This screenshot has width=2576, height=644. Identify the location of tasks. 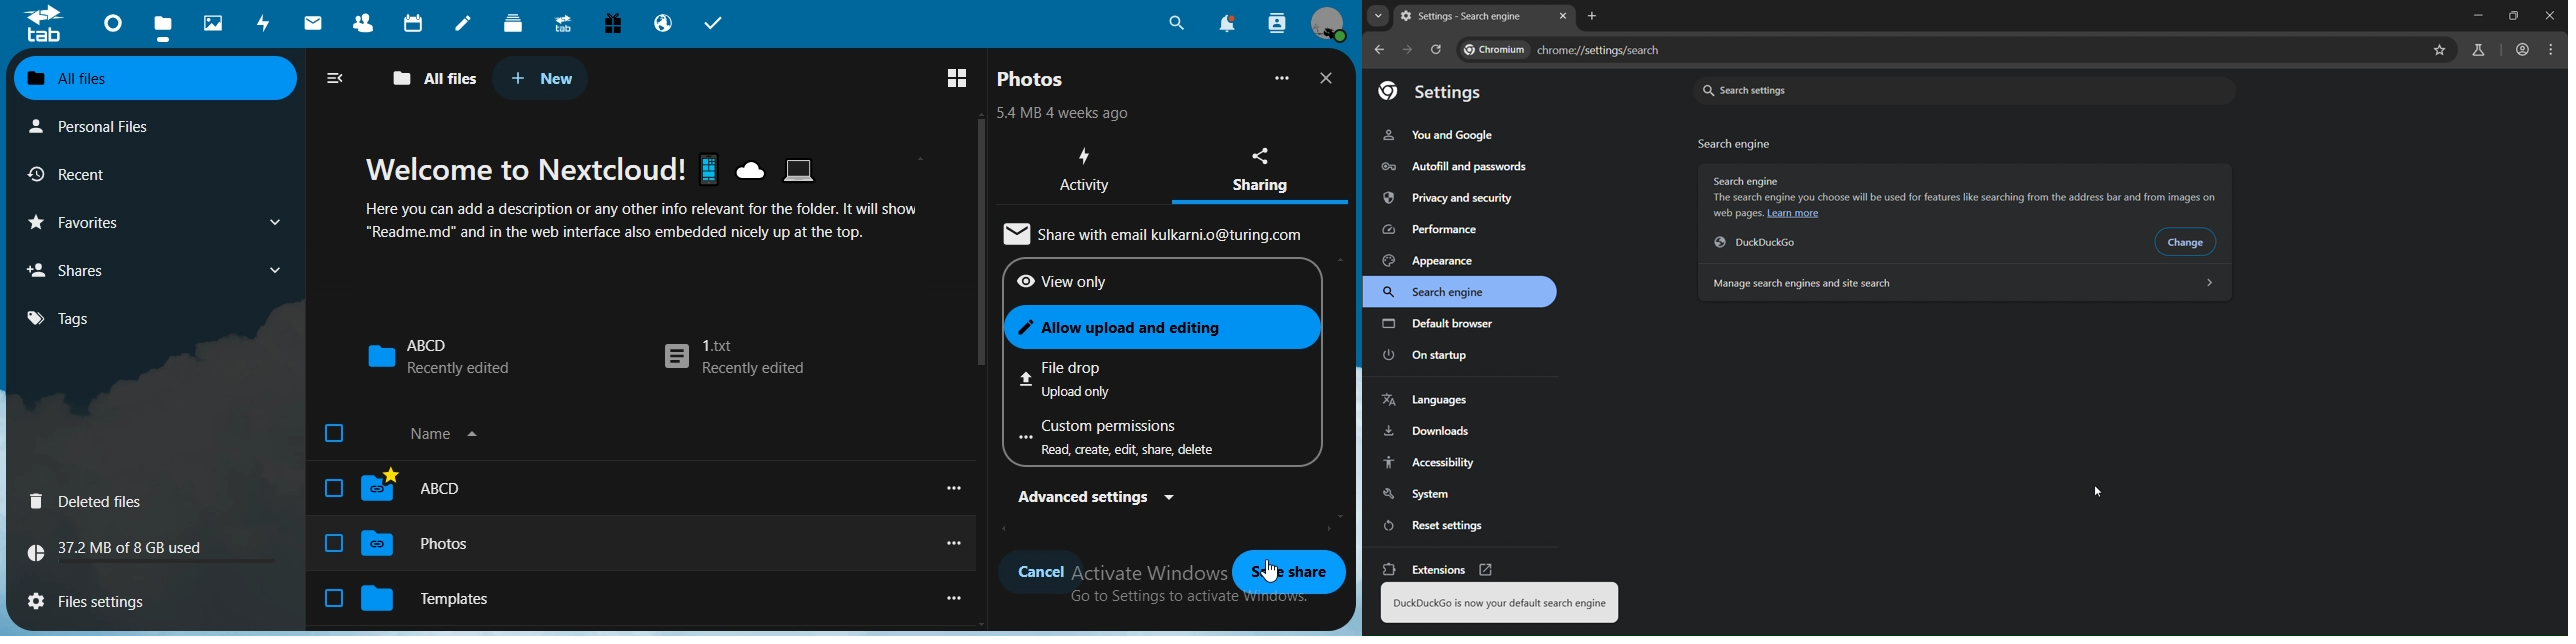
(715, 24).